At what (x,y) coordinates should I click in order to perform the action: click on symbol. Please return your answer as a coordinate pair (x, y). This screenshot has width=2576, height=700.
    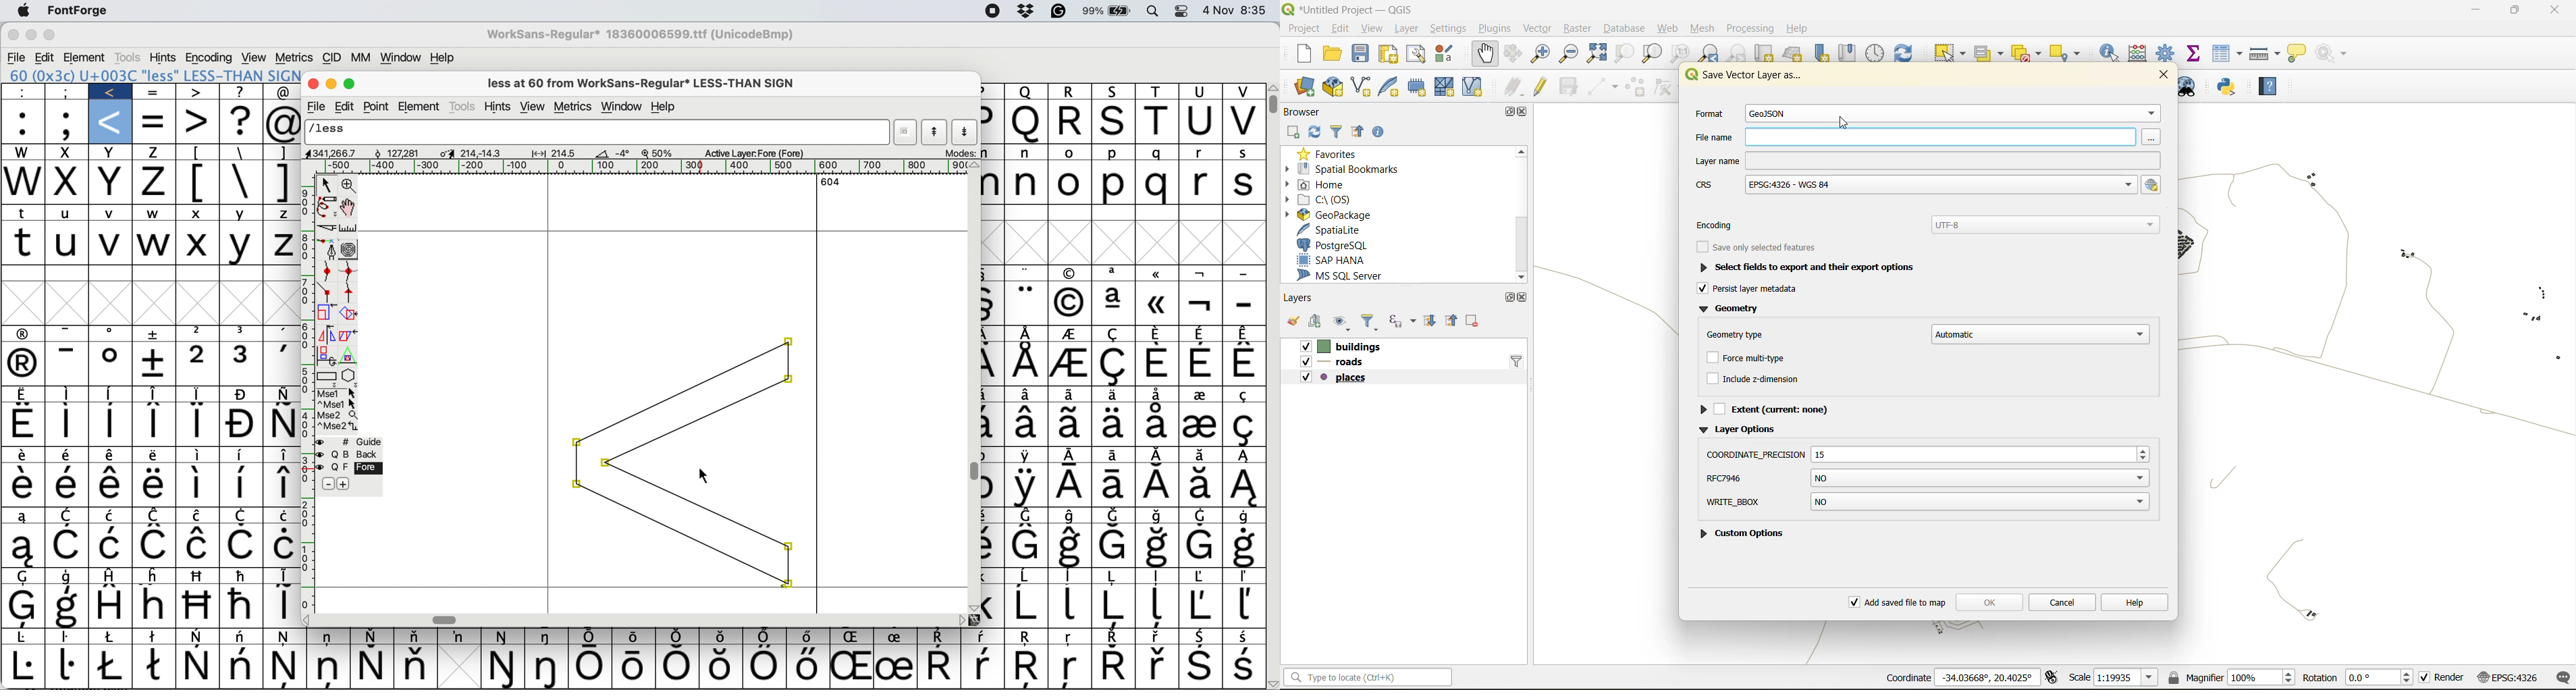
    Looking at the image, I should click on (992, 488).